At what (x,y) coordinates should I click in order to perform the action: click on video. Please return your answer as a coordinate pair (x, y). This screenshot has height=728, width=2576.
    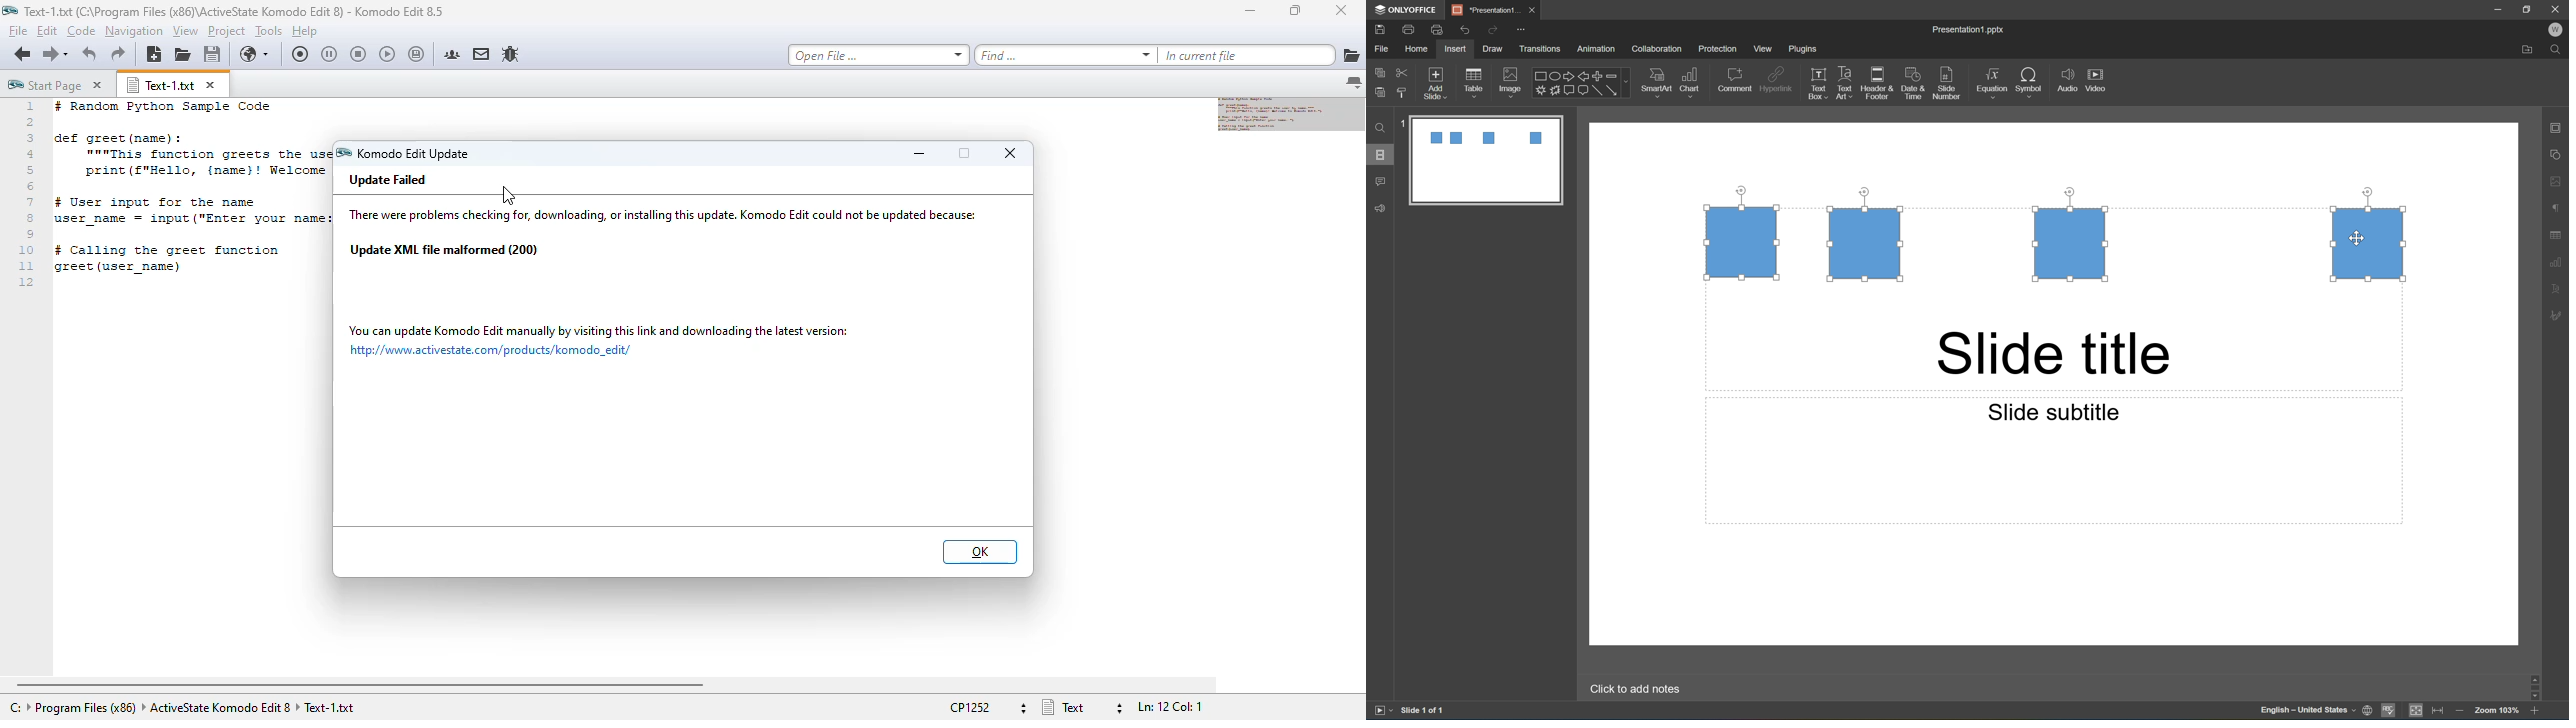
    Looking at the image, I should click on (2099, 80).